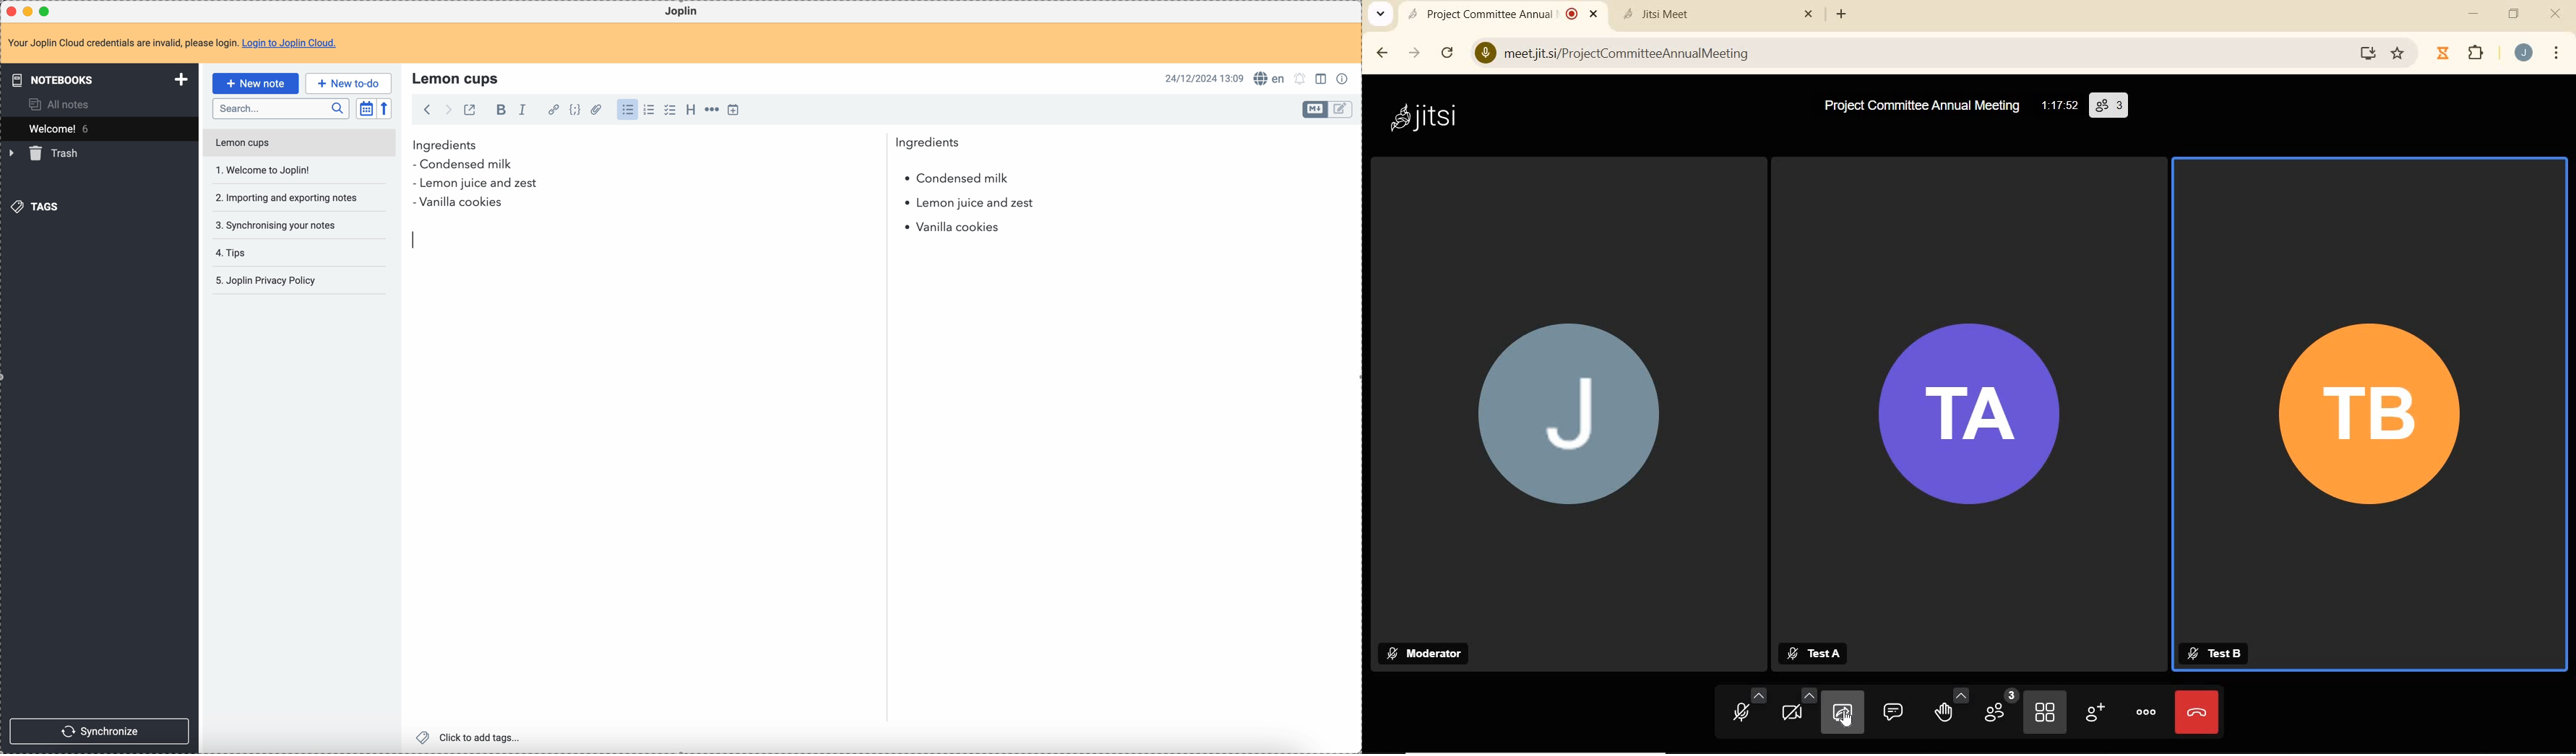  Describe the element at coordinates (969, 205) in the screenshot. I see `lemon juice and` at that location.